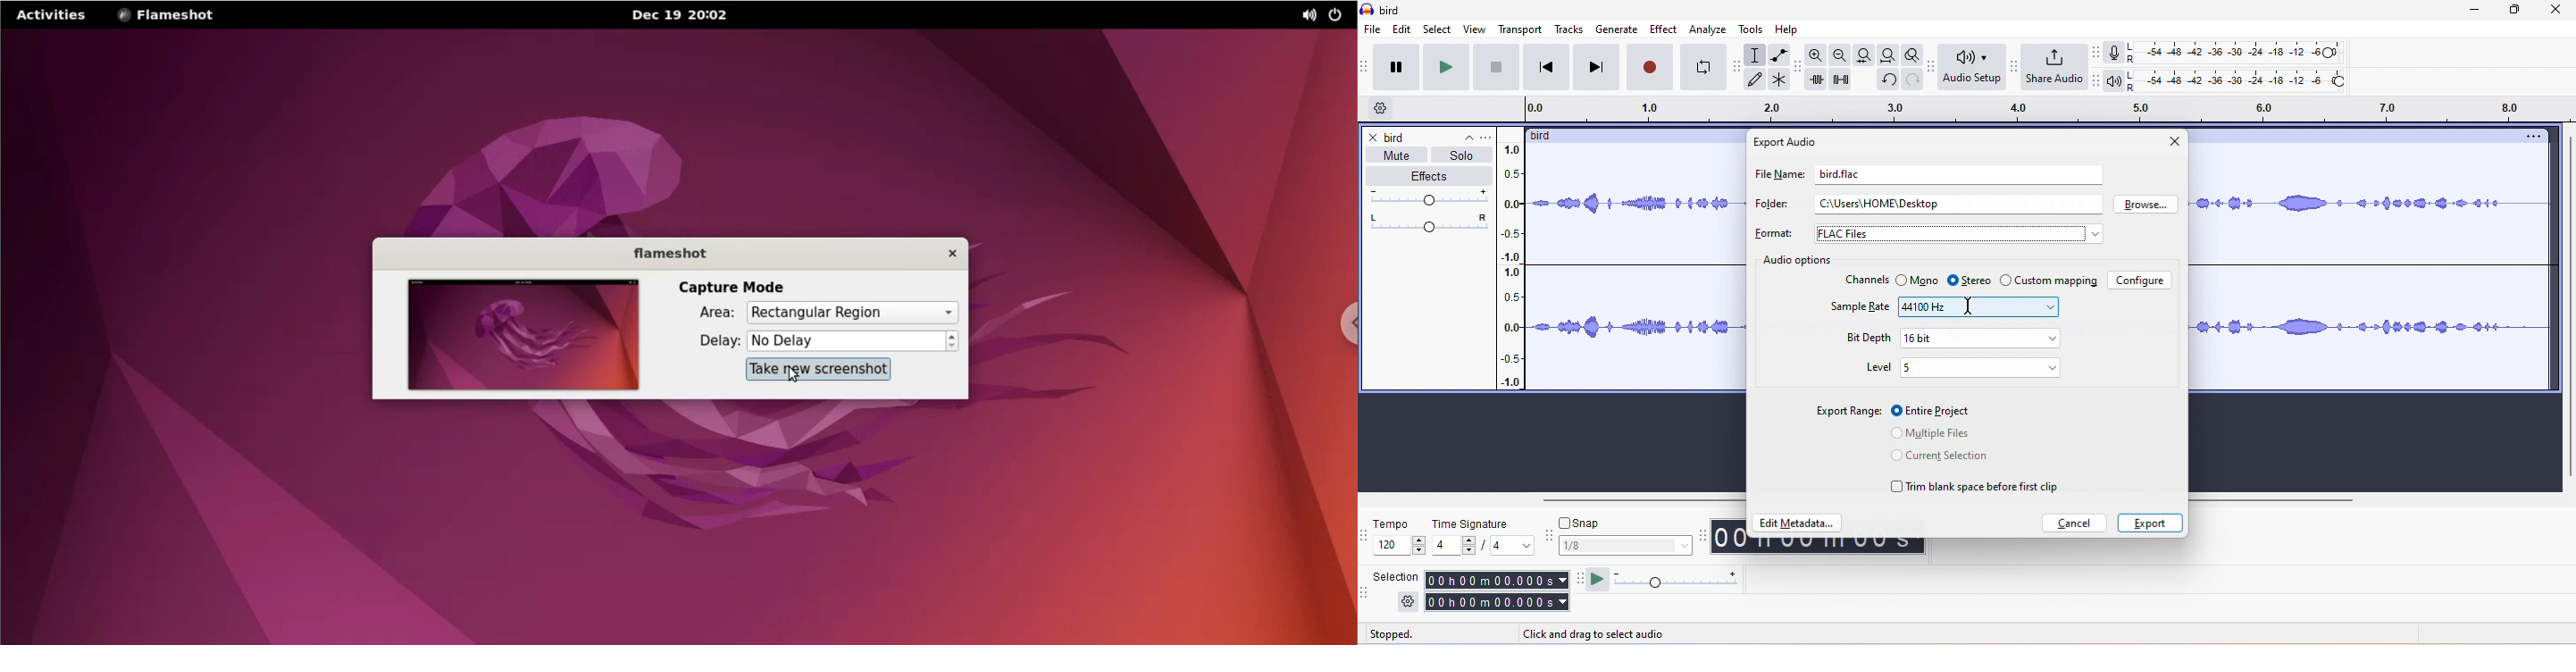  I want to click on sample rate, so click(1863, 310).